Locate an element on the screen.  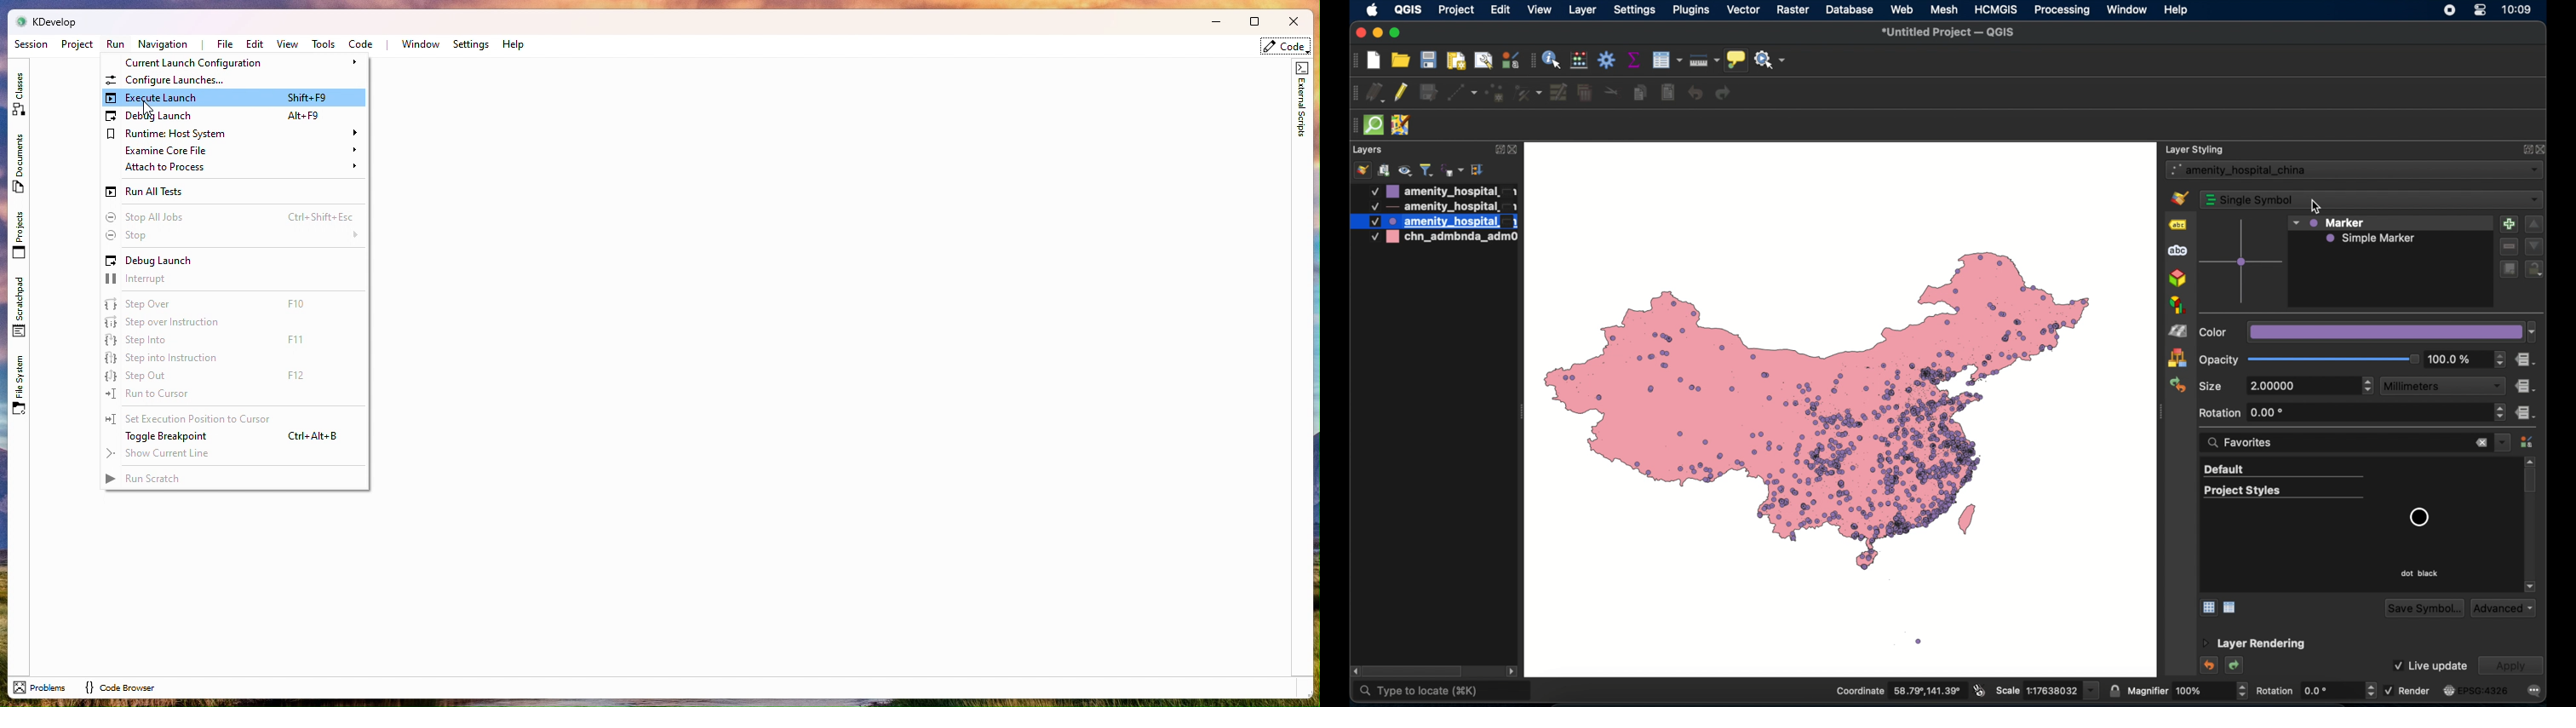
digitizing with segment is located at coordinates (1353, 93).